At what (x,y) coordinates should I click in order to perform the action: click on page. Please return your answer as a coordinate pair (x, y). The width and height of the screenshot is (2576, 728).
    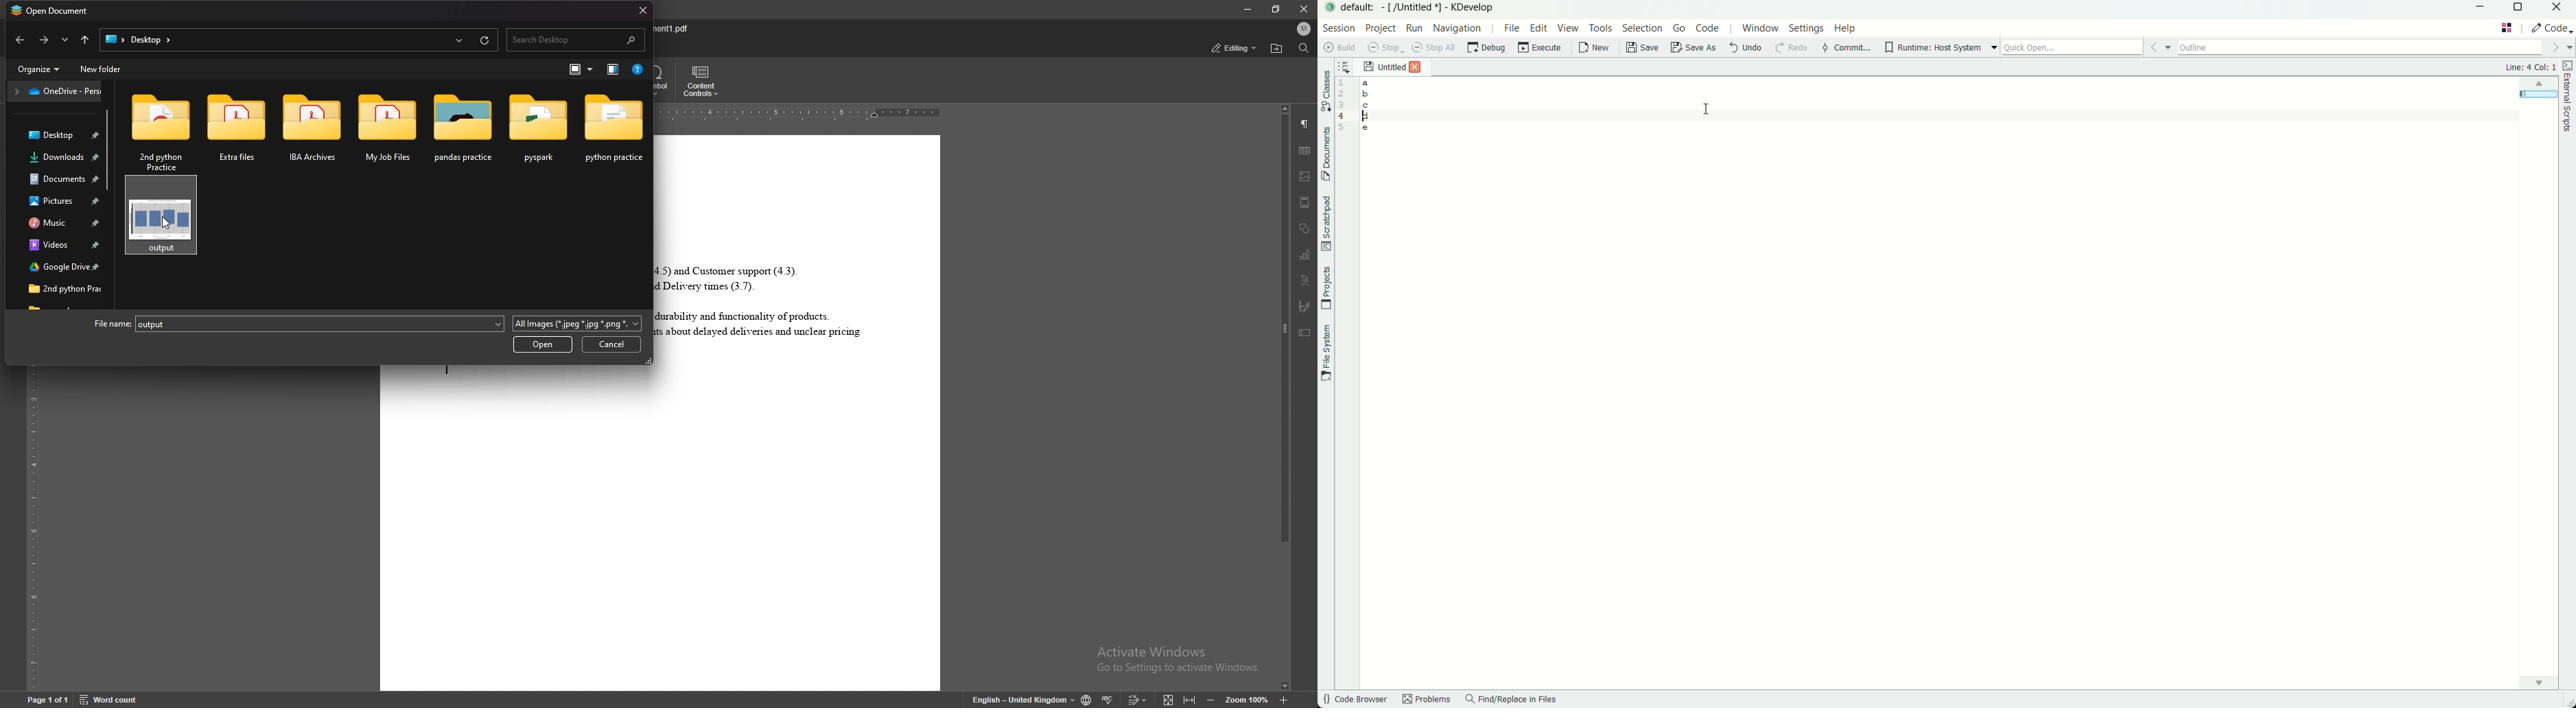
    Looking at the image, I should click on (47, 698).